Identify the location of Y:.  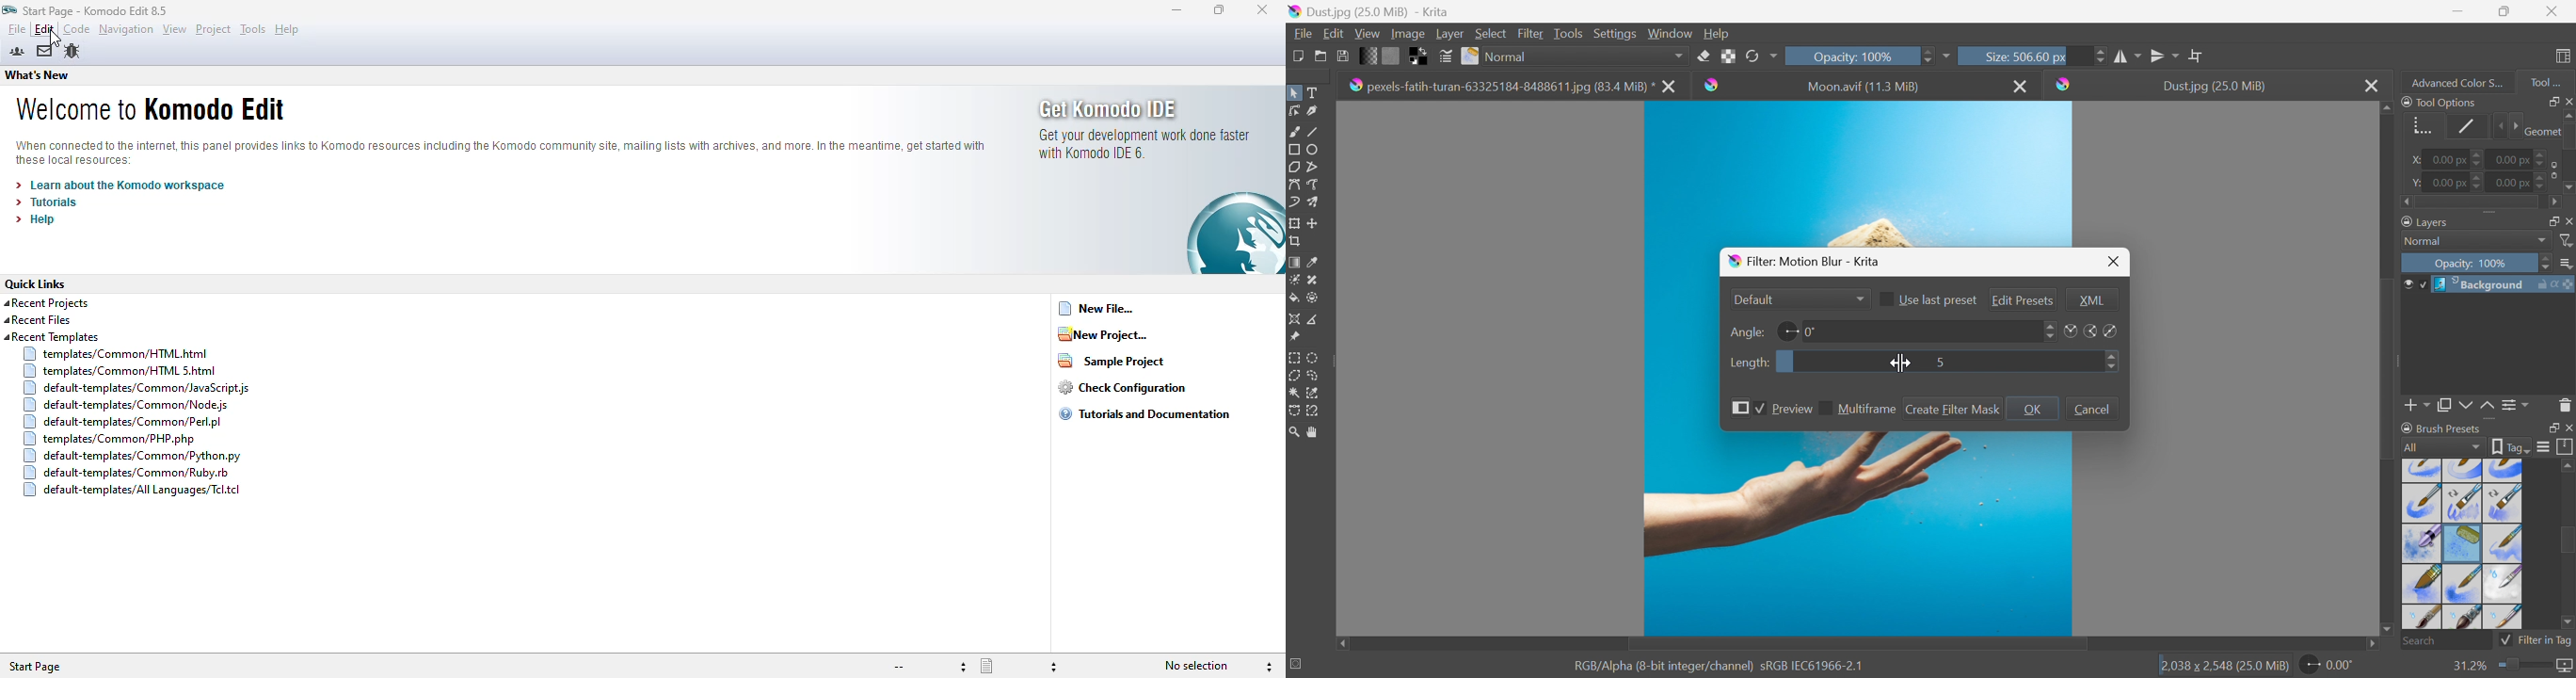
(2414, 182).